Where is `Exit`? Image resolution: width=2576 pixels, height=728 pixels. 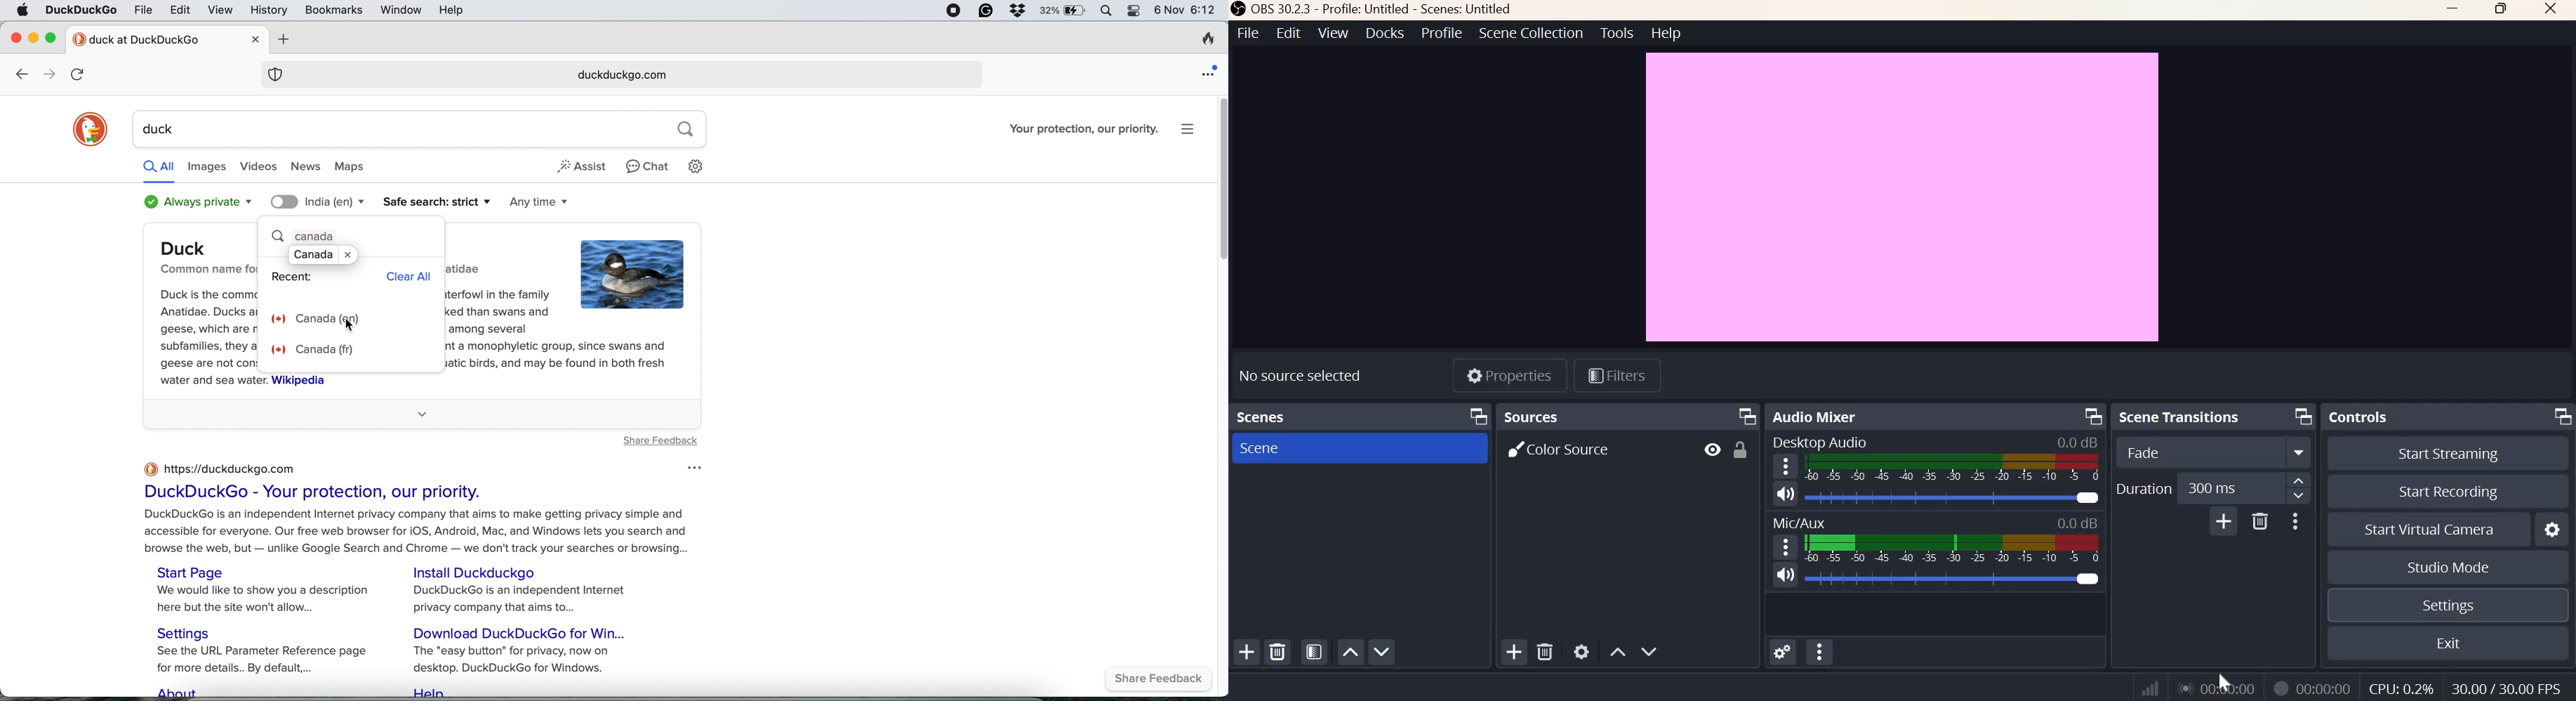
Exit is located at coordinates (2449, 645).